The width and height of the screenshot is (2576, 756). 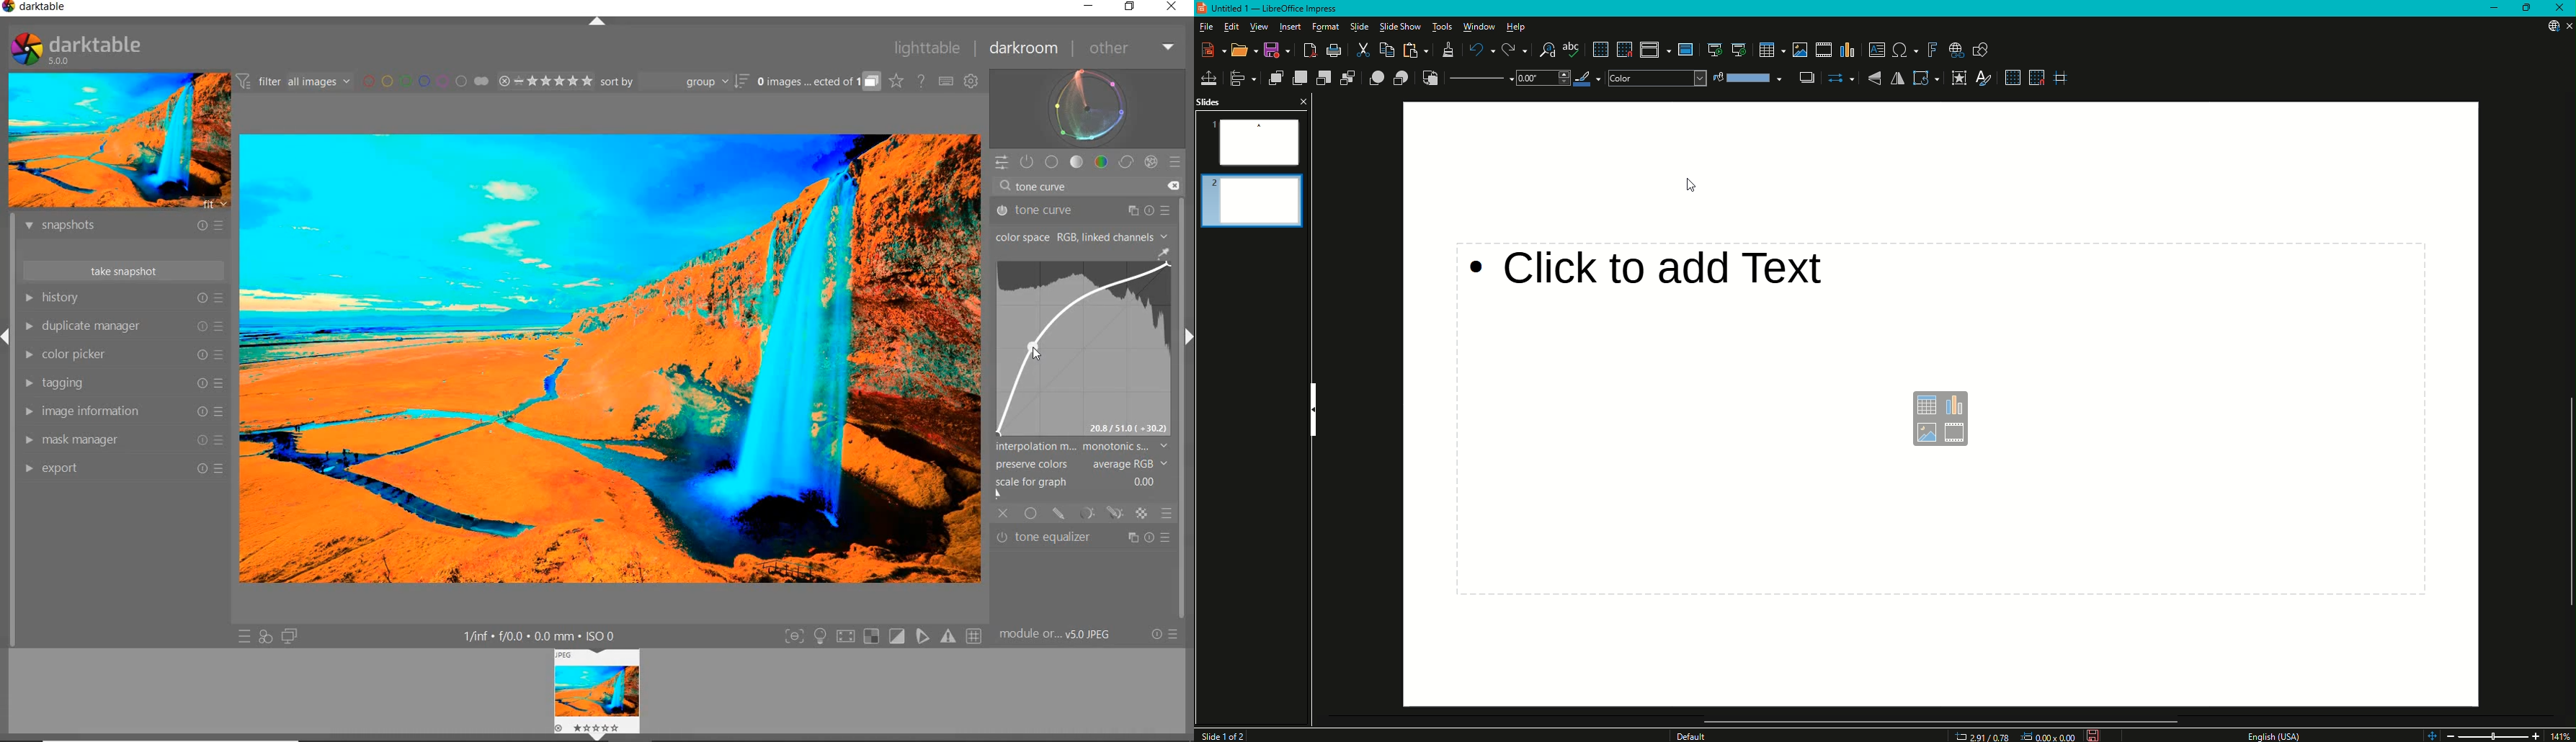 I want to click on Edit, so click(x=1231, y=27).